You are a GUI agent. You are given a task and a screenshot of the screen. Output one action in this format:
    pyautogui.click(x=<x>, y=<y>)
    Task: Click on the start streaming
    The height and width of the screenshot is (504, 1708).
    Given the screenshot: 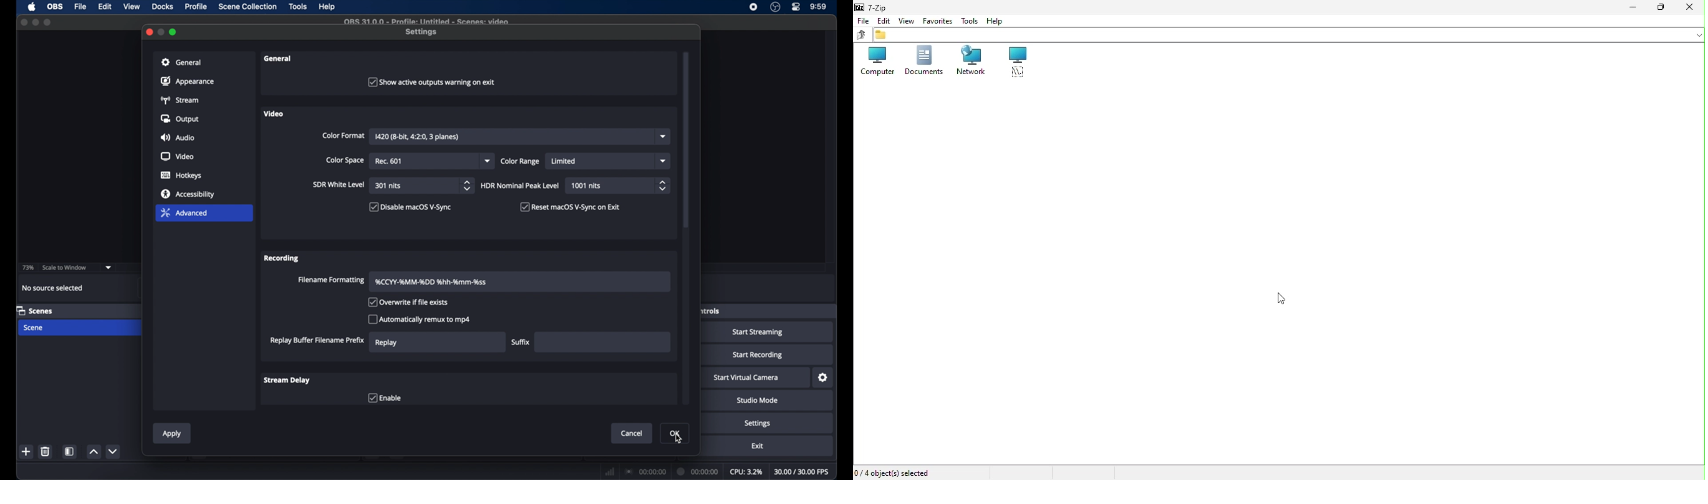 What is the action you would take?
    pyautogui.click(x=758, y=332)
    